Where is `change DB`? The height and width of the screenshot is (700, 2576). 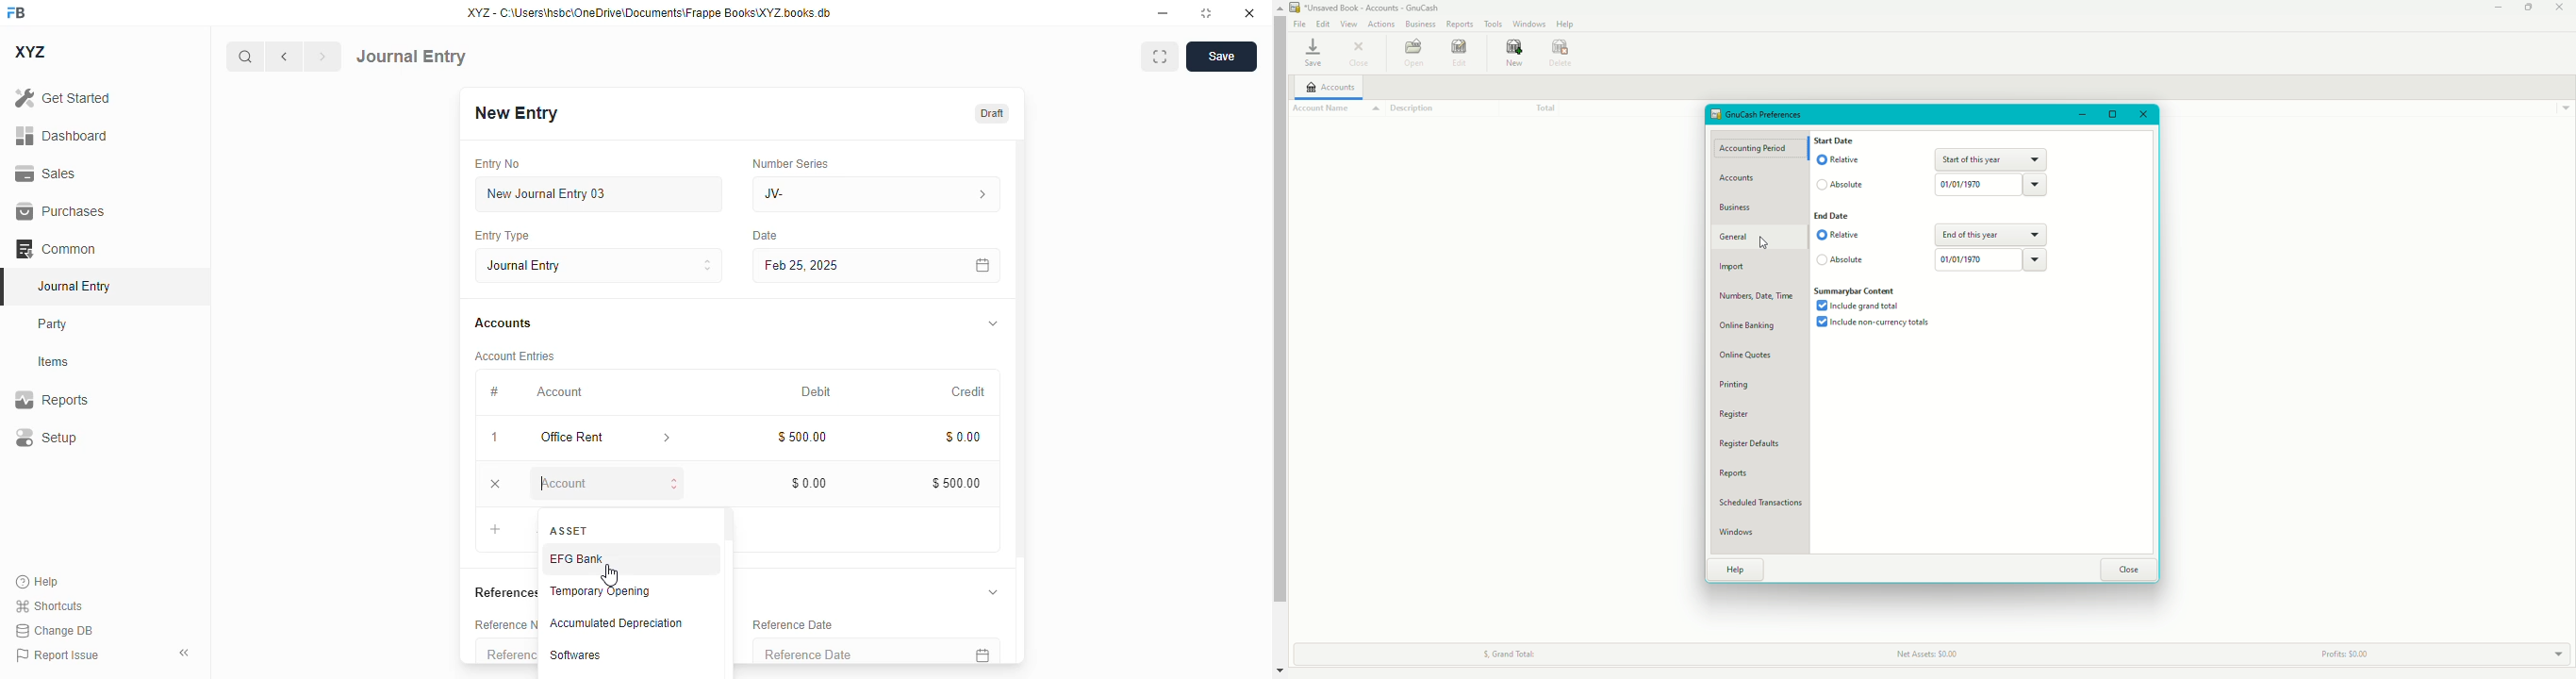
change DB is located at coordinates (55, 630).